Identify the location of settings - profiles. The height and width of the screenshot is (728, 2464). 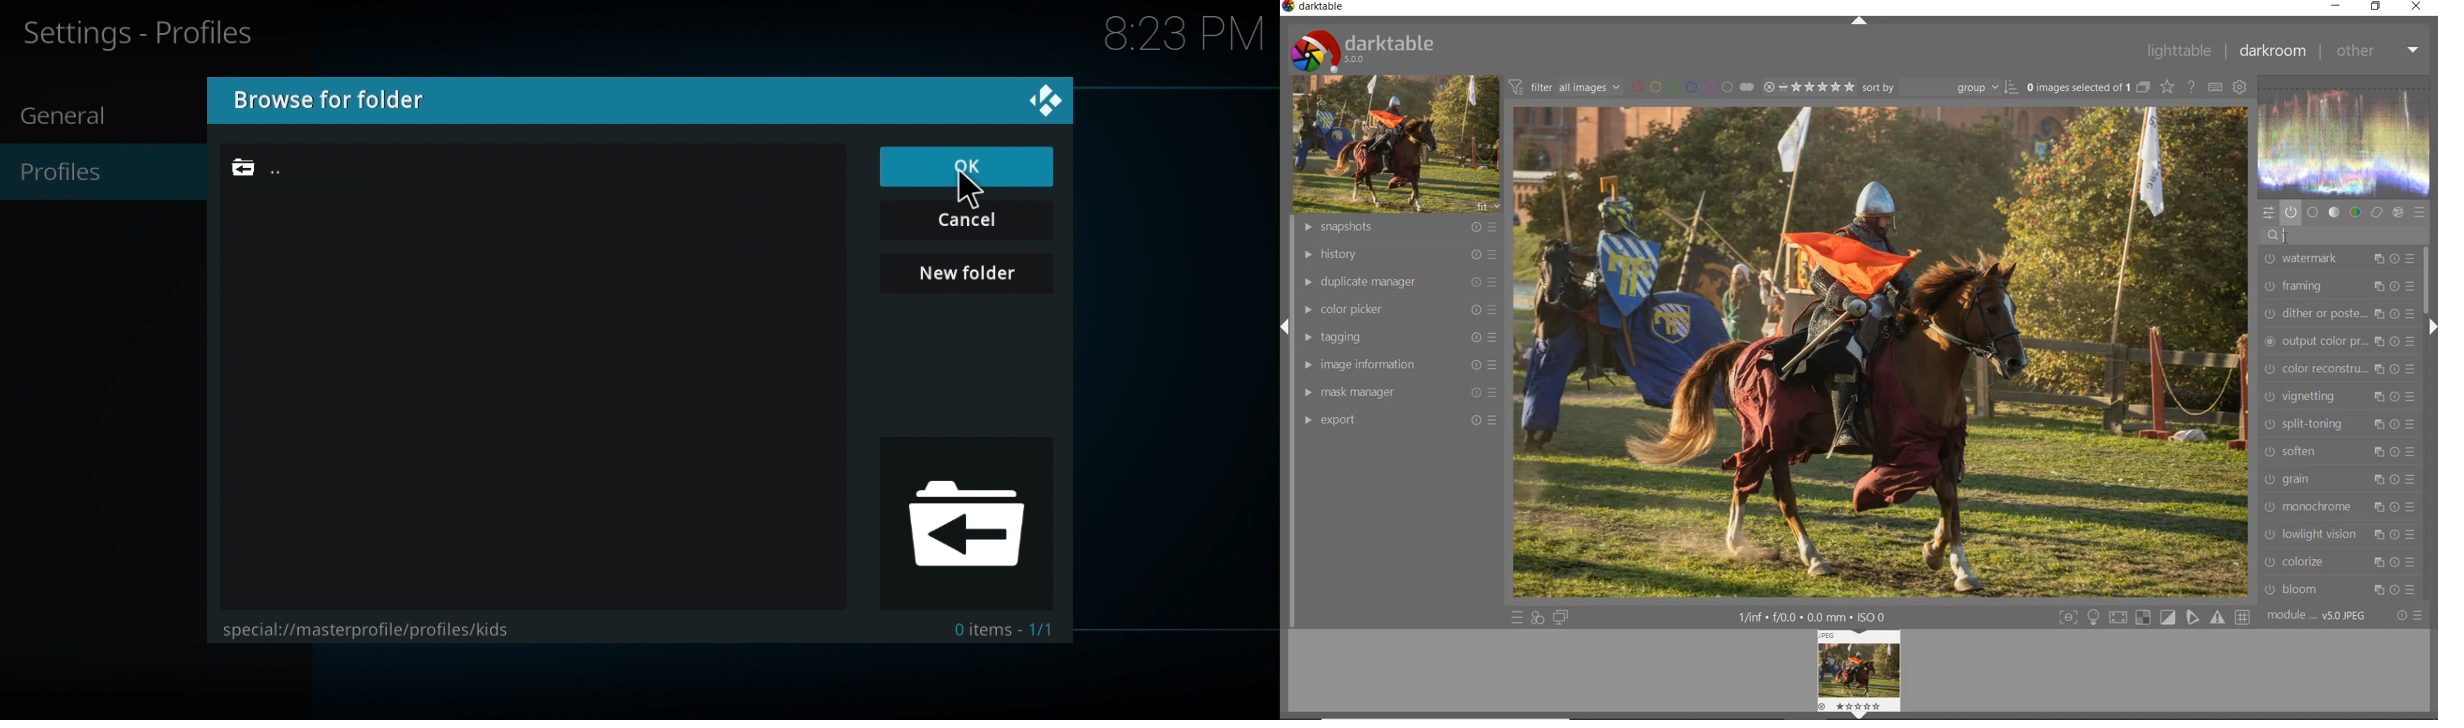
(155, 33).